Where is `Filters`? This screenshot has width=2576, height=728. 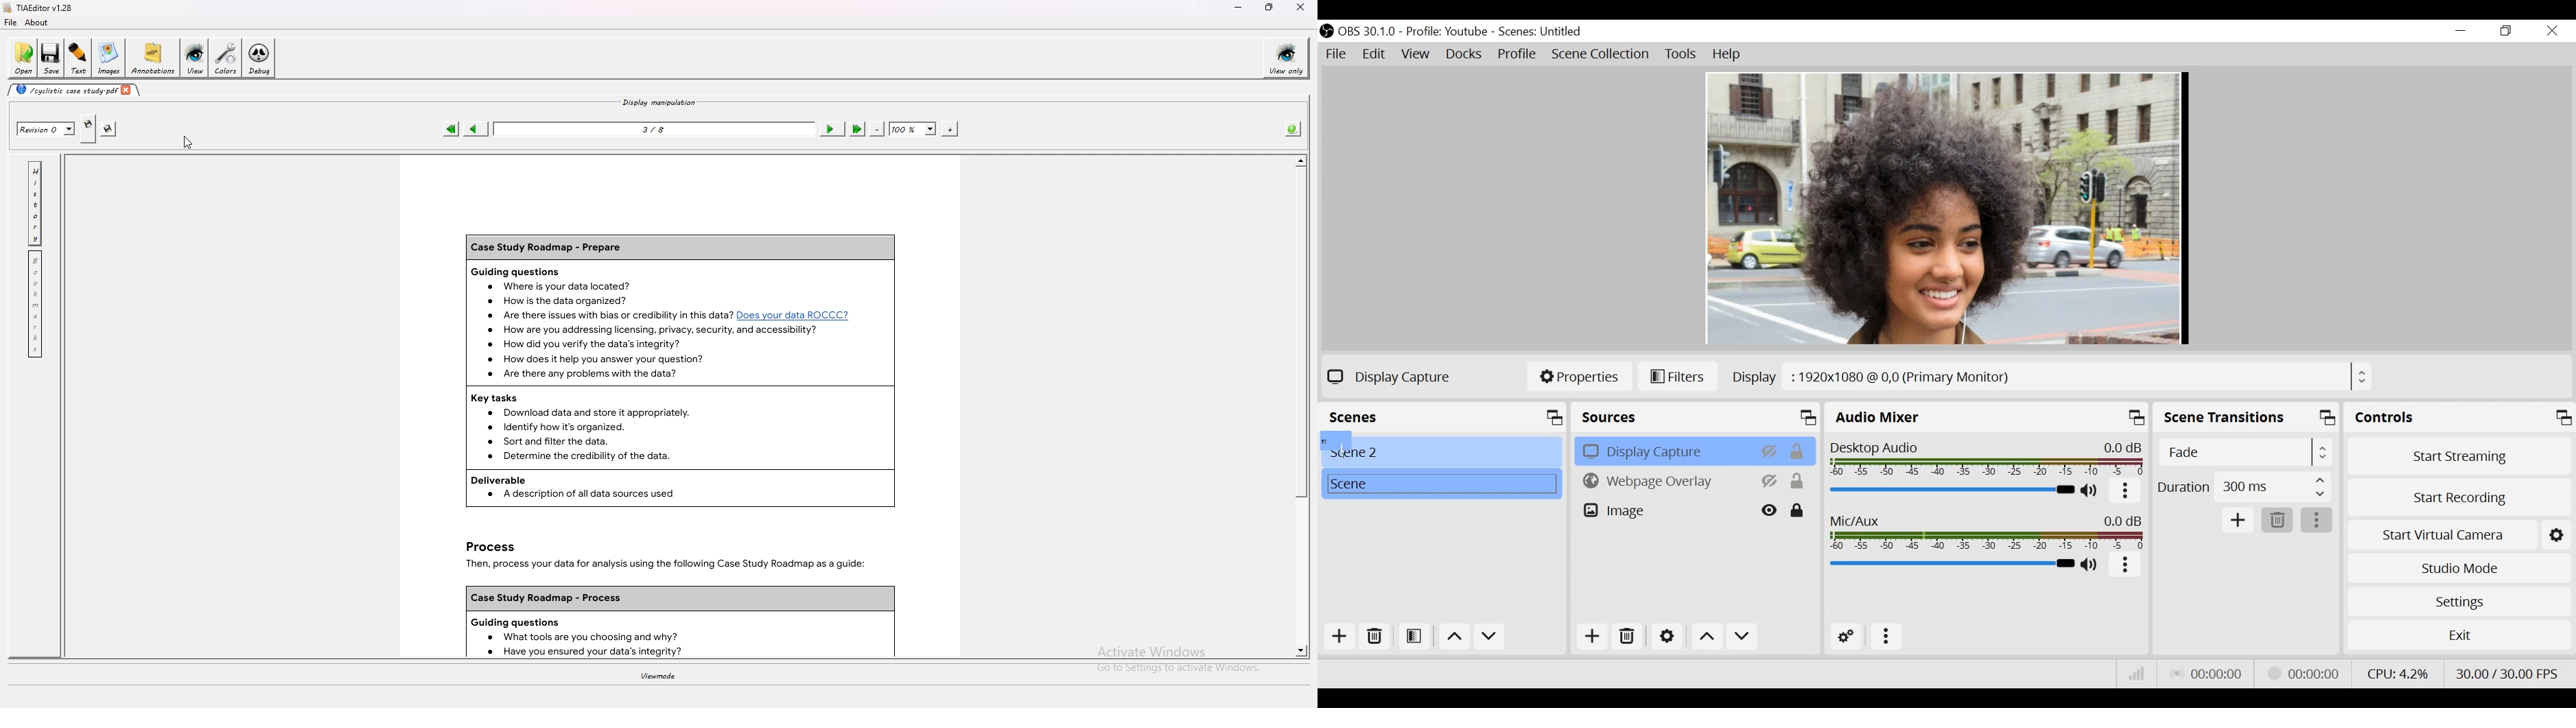
Filters is located at coordinates (1680, 377).